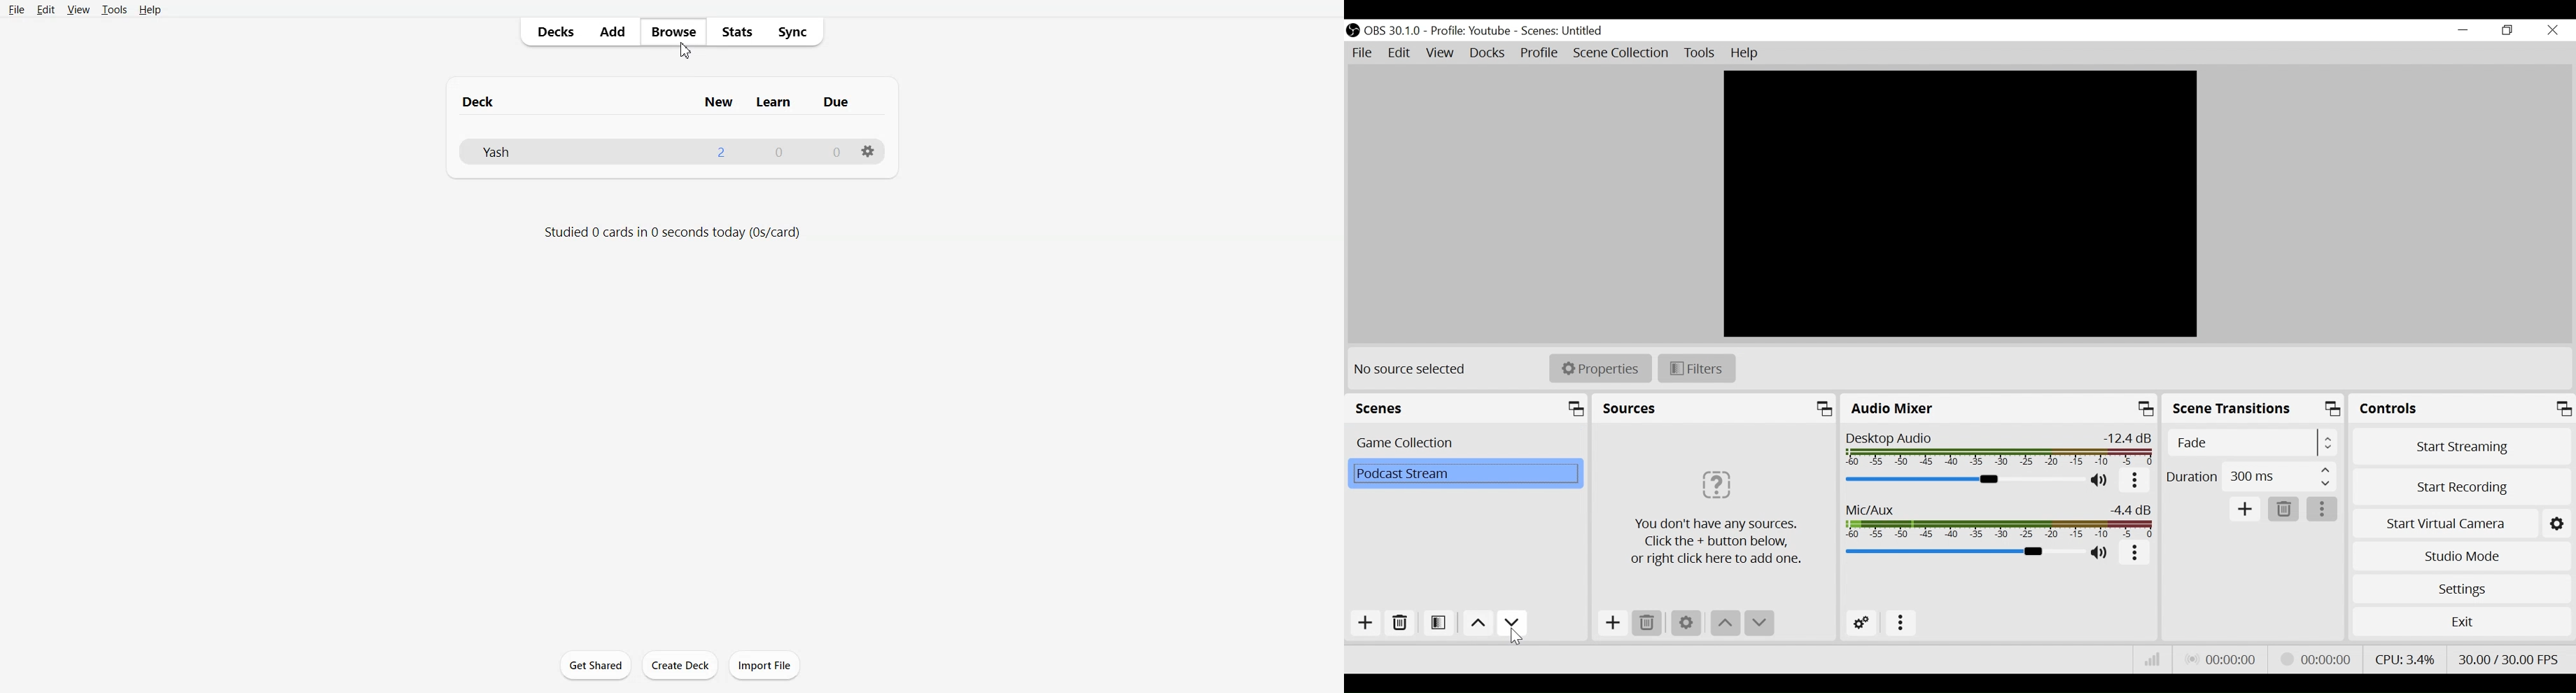  Describe the element at coordinates (2462, 556) in the screenshot. I see `Studio Mode` at that location.